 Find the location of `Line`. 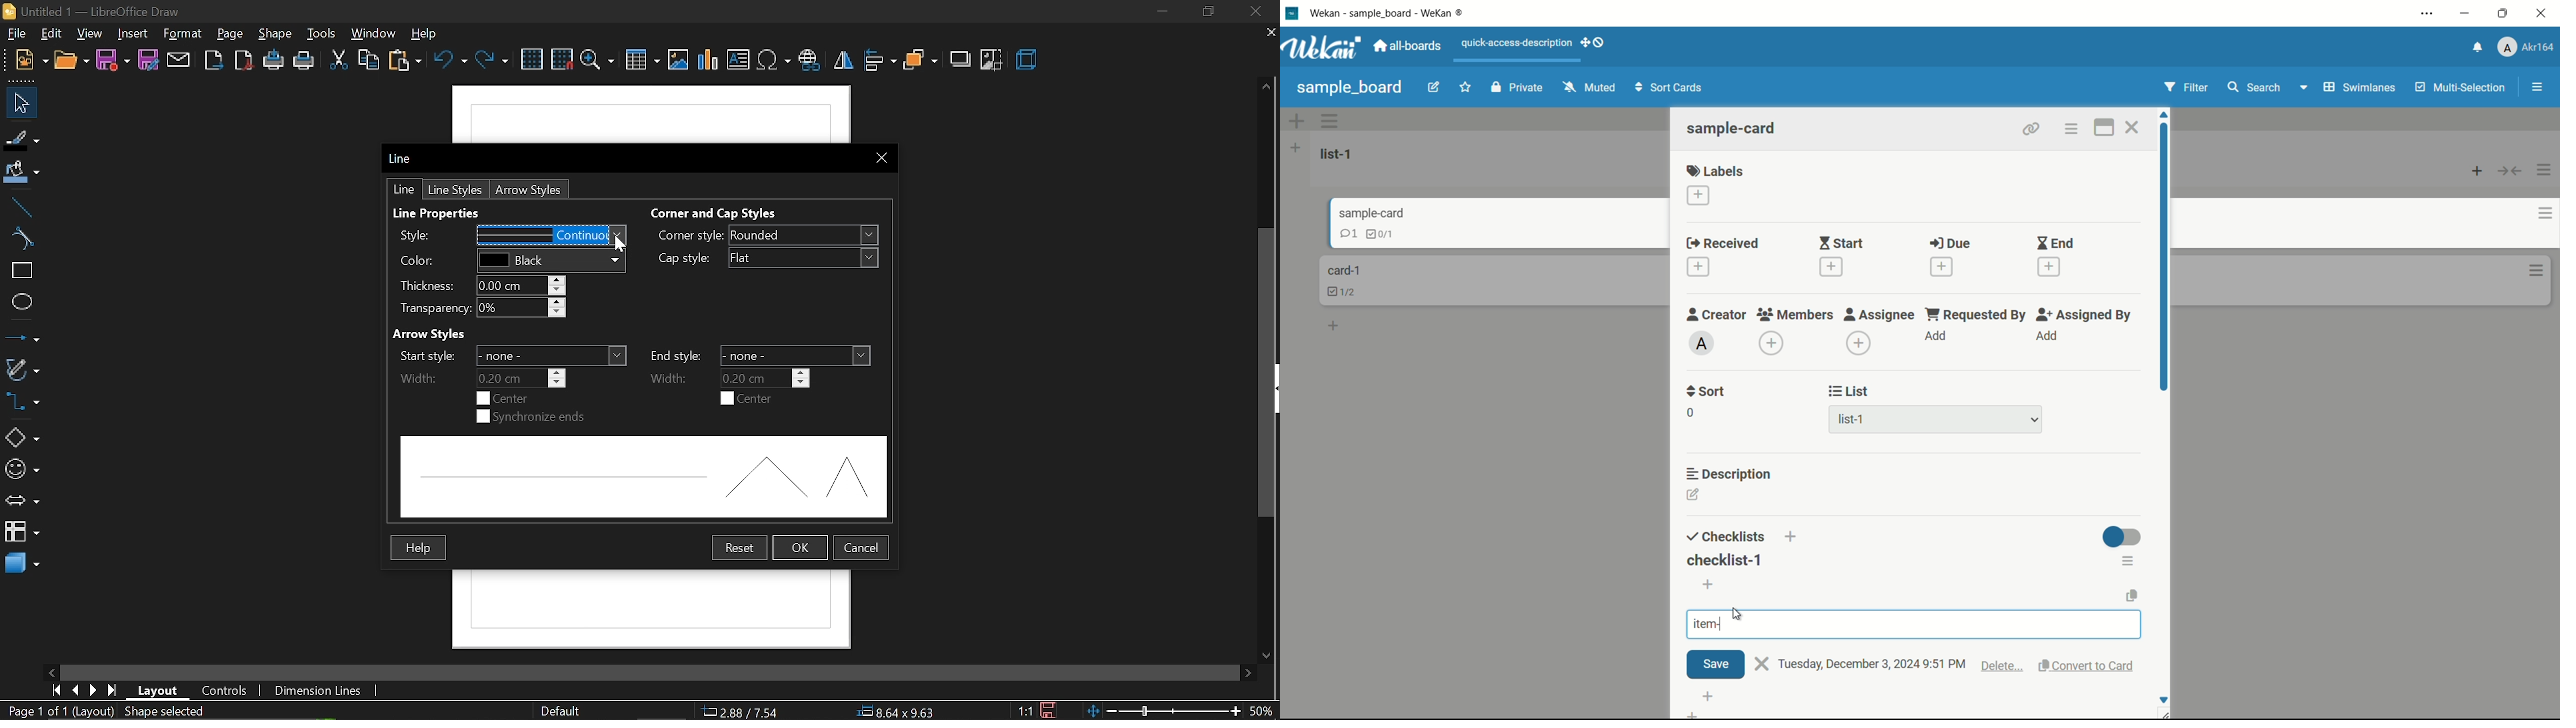

Line is located at coordinates (406, 159).